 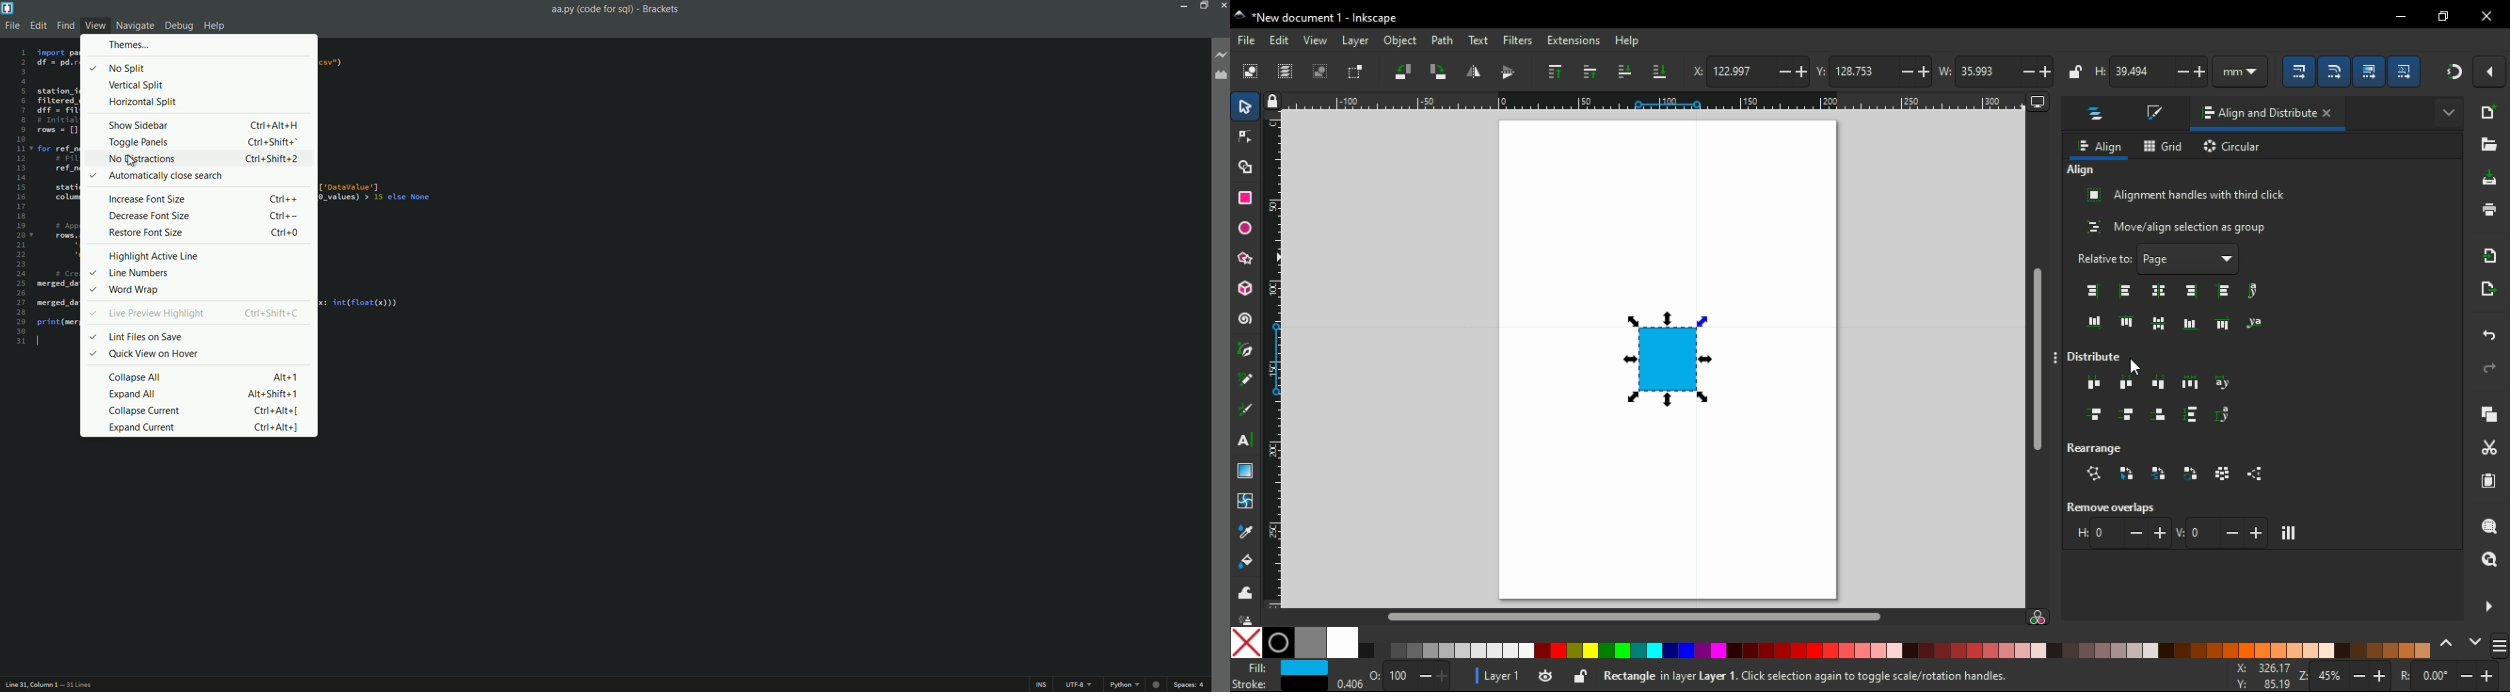 I want to click on dropper tool, so click(x=1247, y=532).